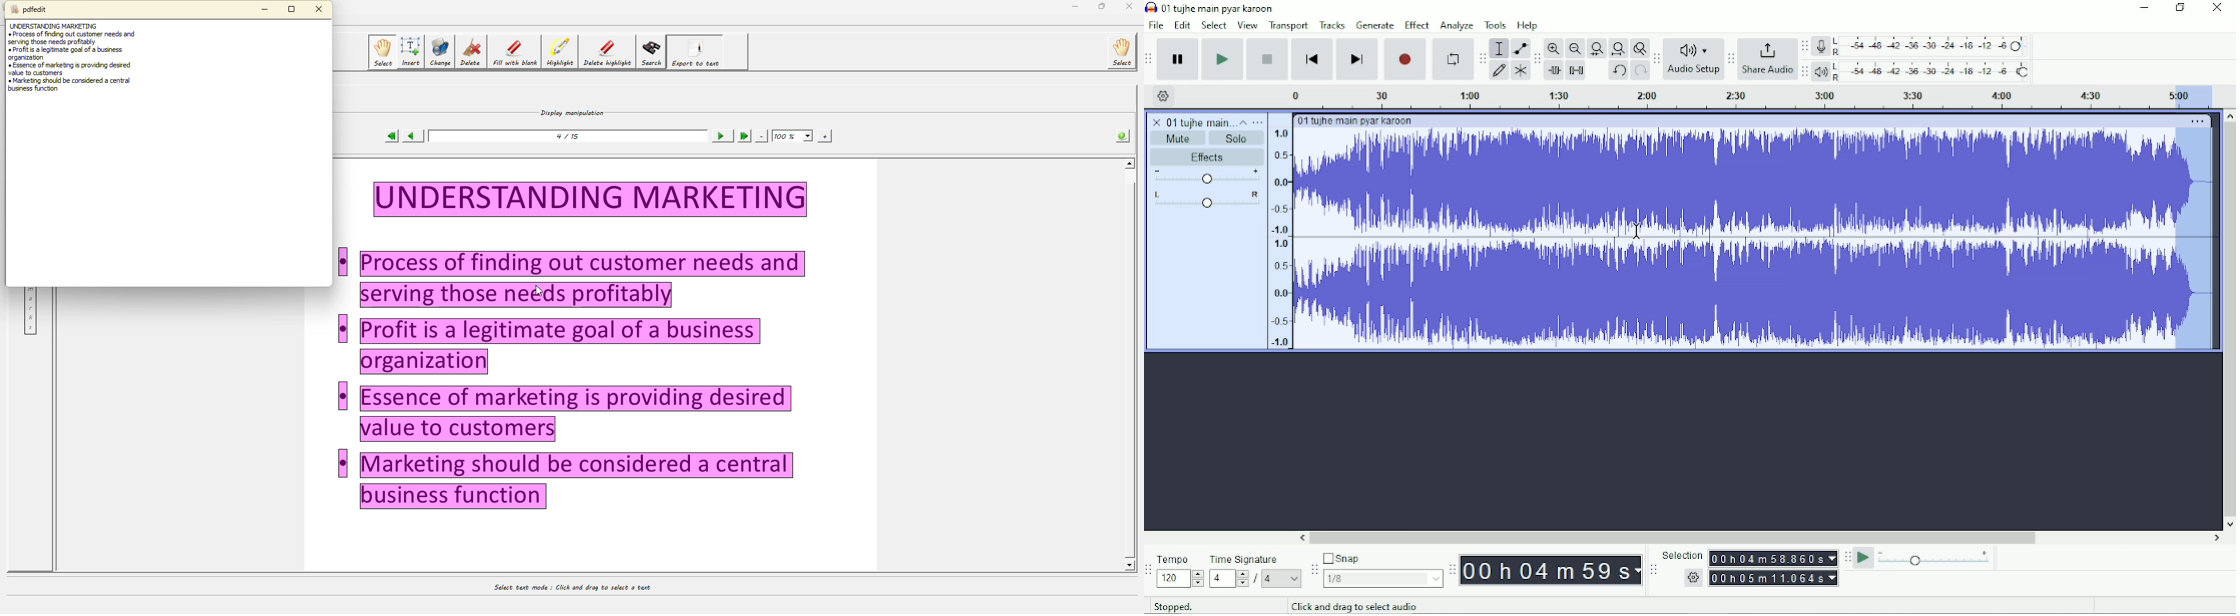 This screenshot has width=2240, height=616. Describe the element at coordinates (1529, 25) in the screenshot. I see `Help` at that location.